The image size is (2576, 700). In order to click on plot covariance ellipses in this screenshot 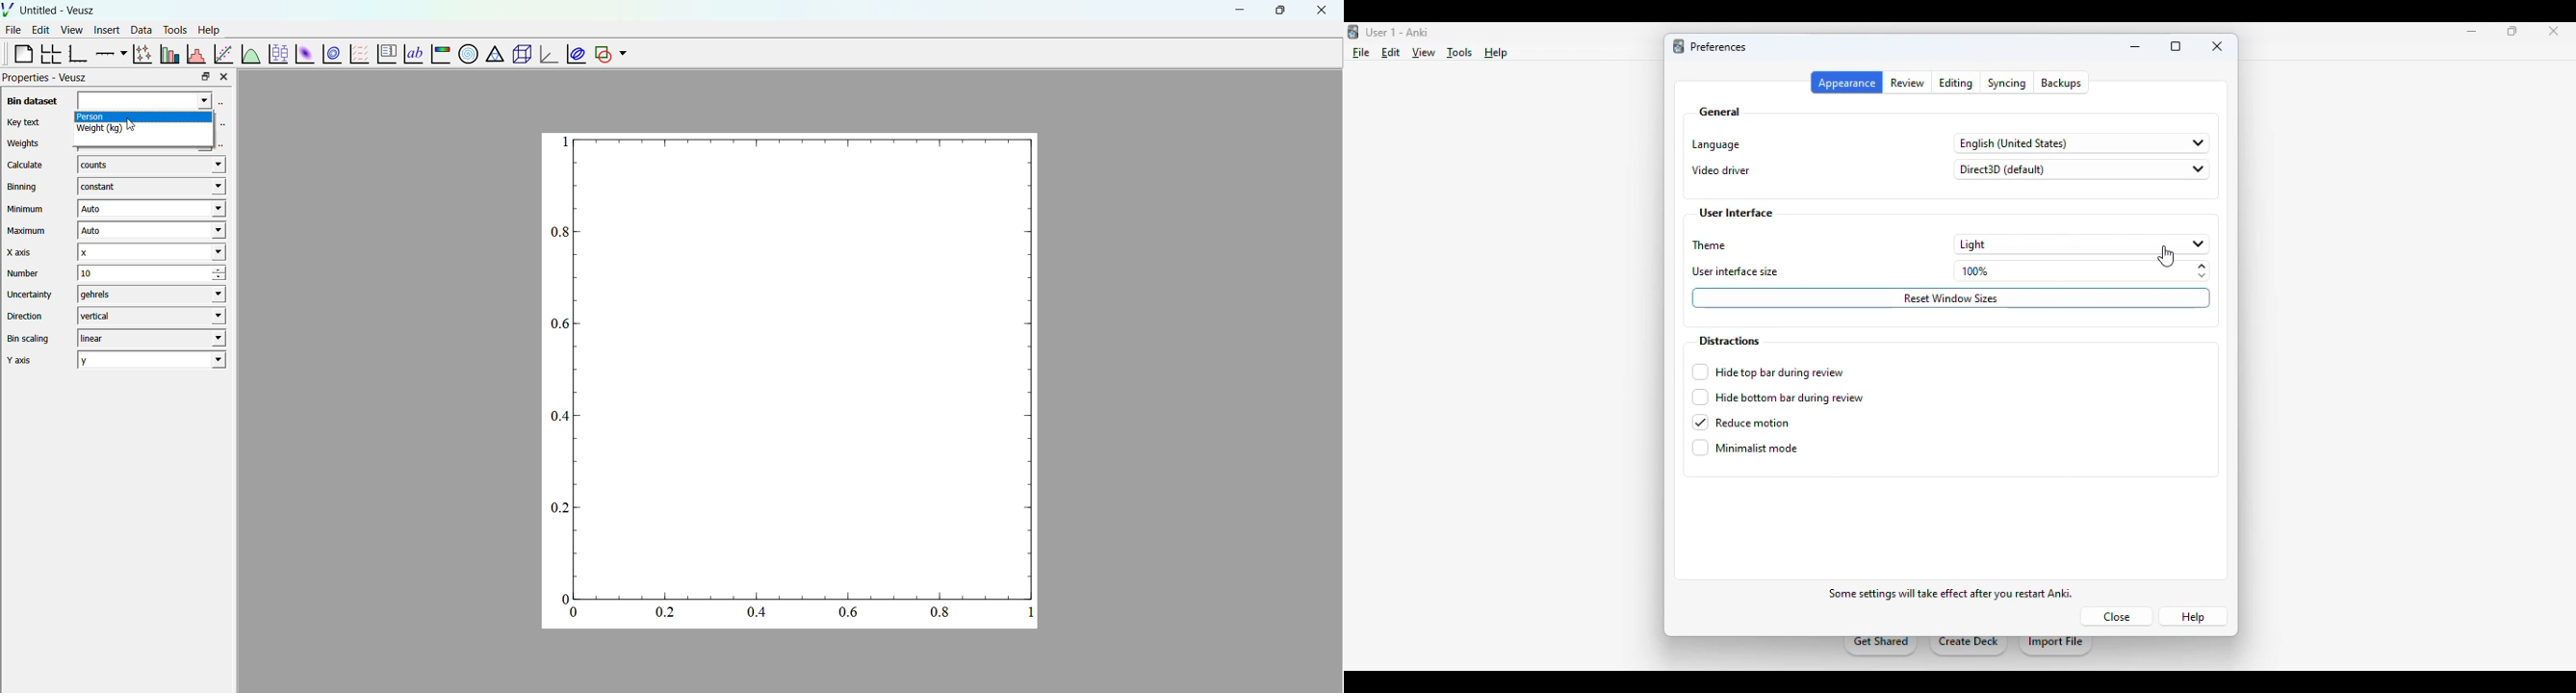, I will do `click(574, 53)`.